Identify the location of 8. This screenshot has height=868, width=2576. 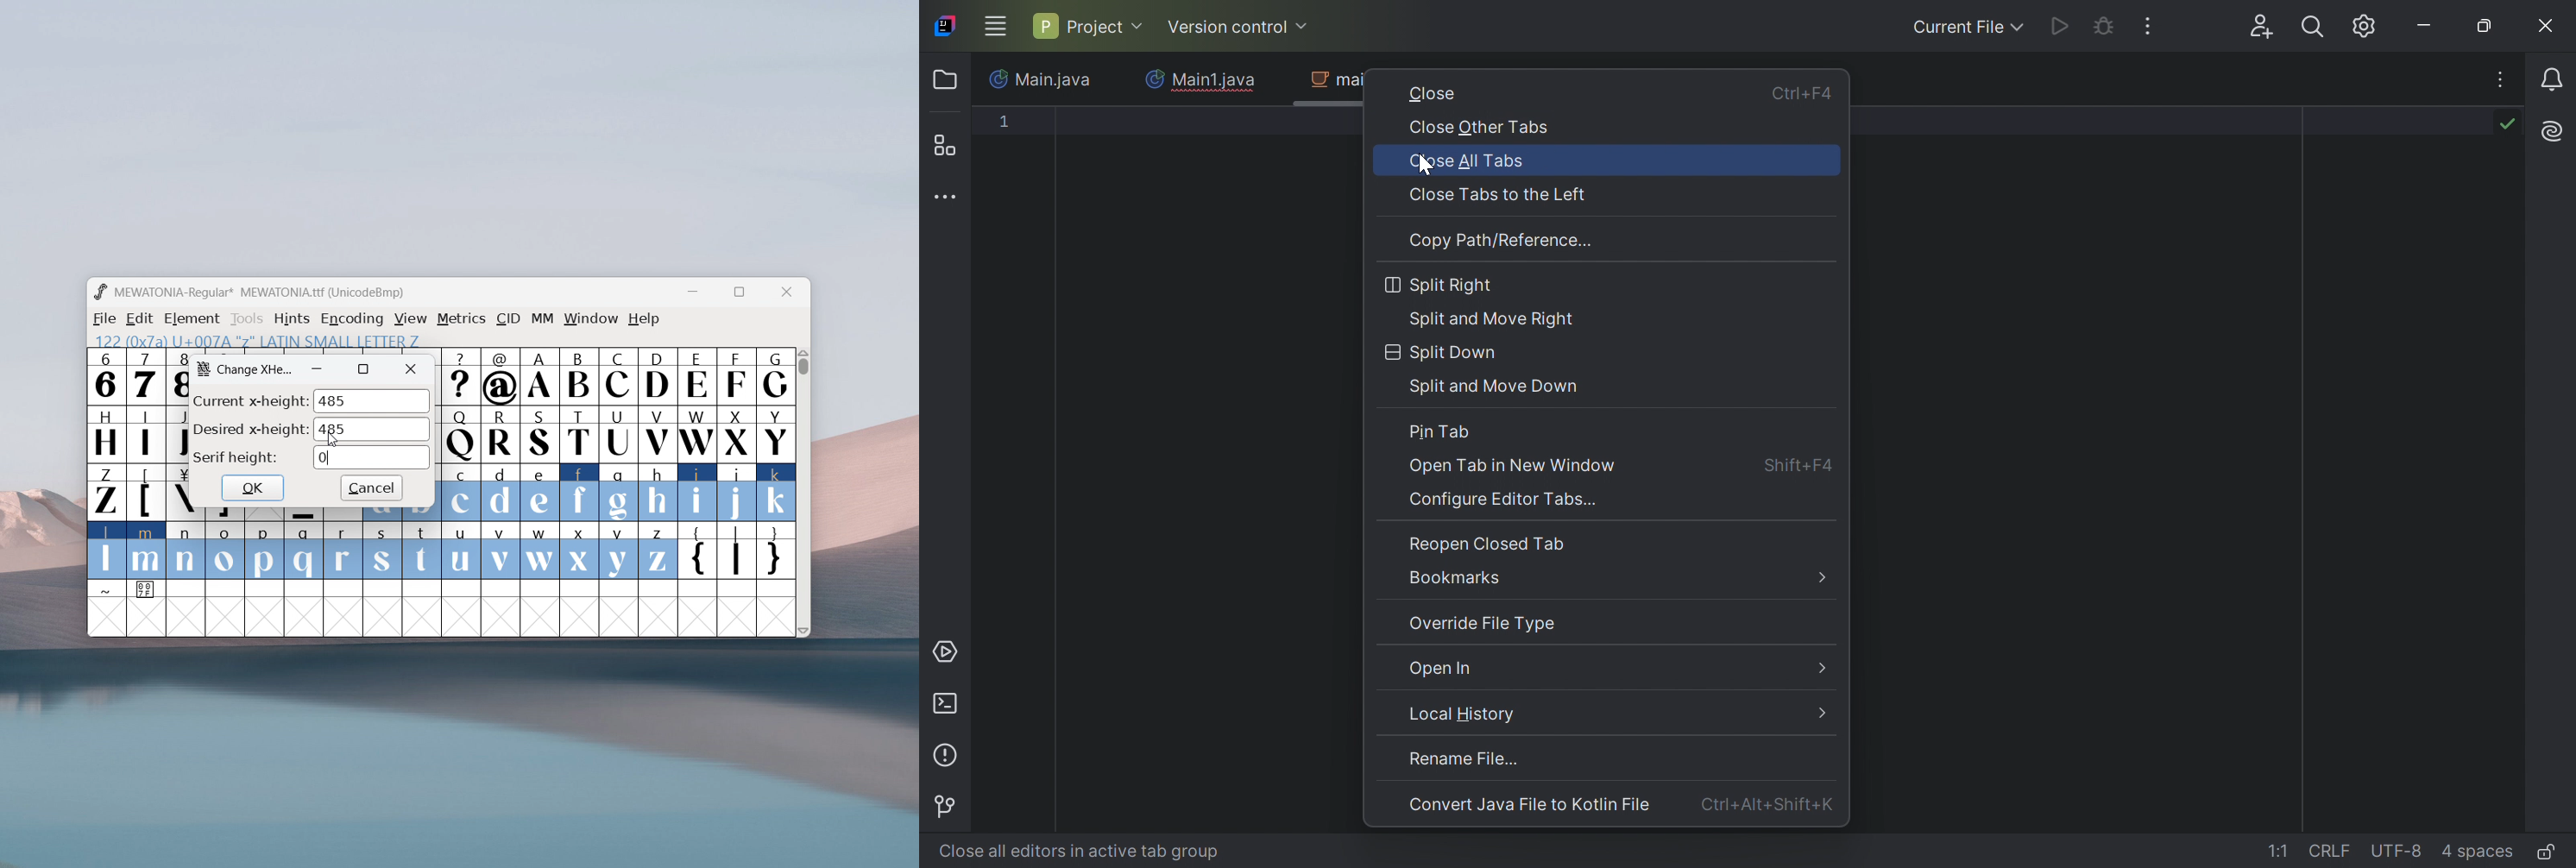
(177, 376).